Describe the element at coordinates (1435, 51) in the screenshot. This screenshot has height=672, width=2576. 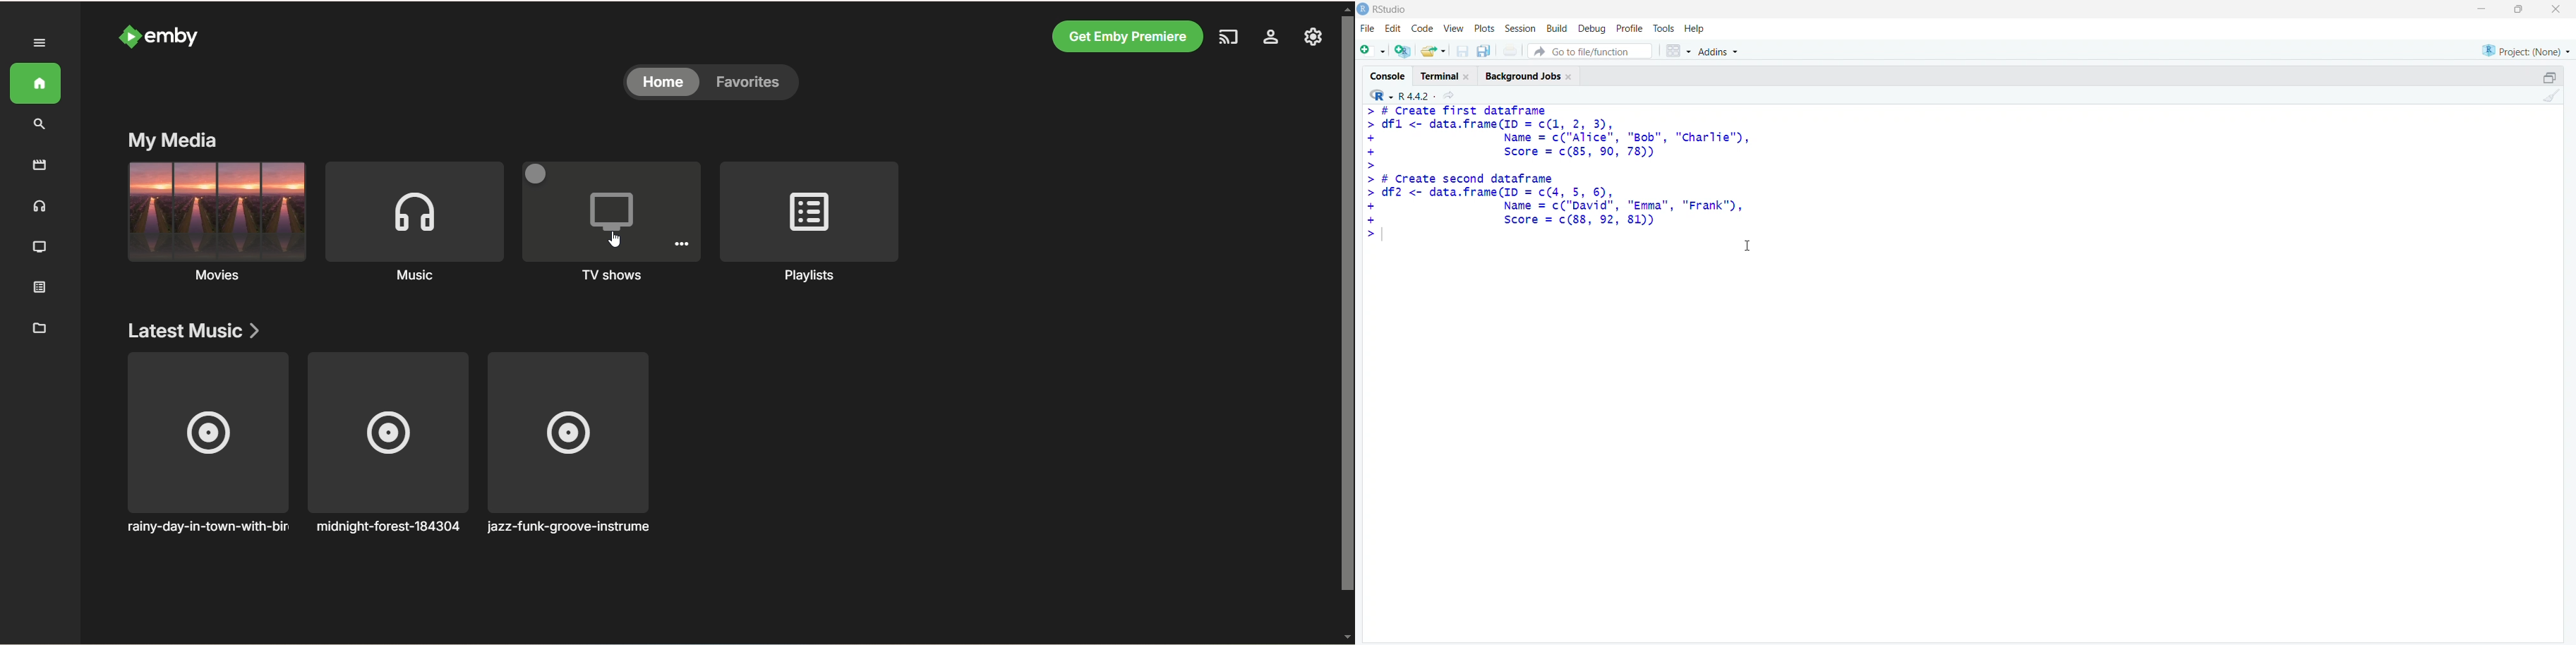
I see `open exixting file` at that location.